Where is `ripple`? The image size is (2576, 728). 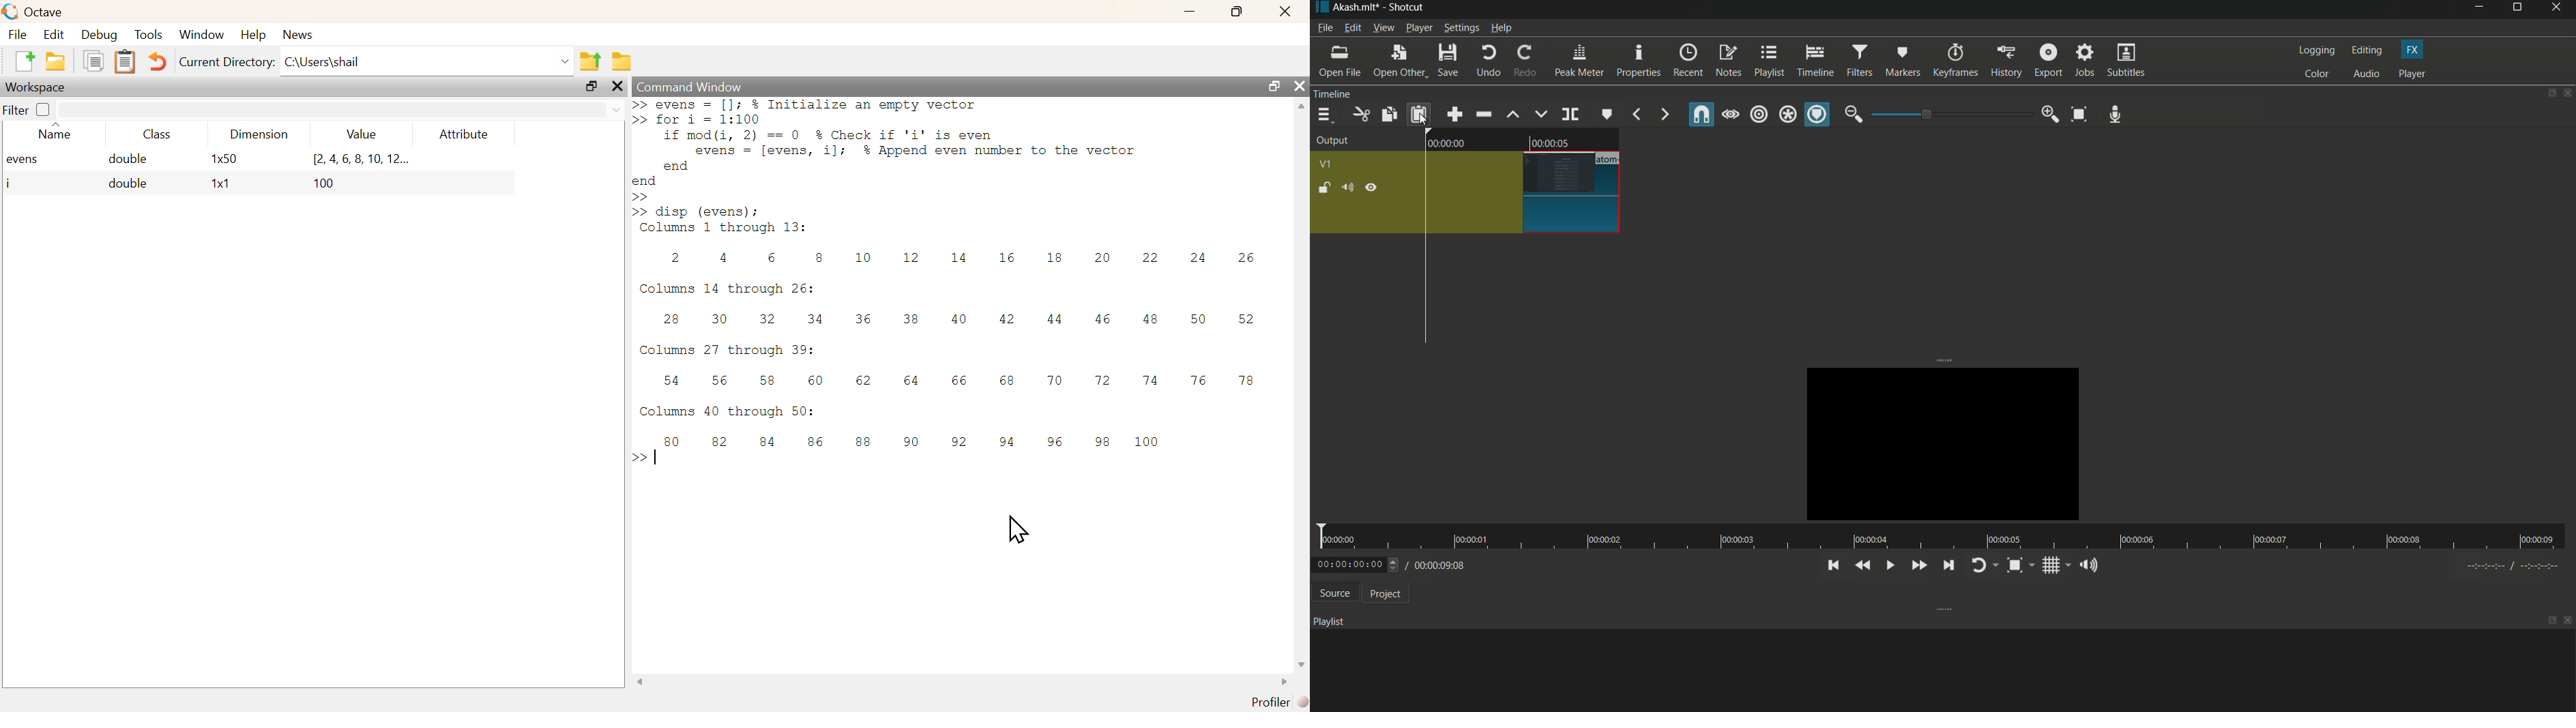 ripple is located at coordinates (1760, 115).